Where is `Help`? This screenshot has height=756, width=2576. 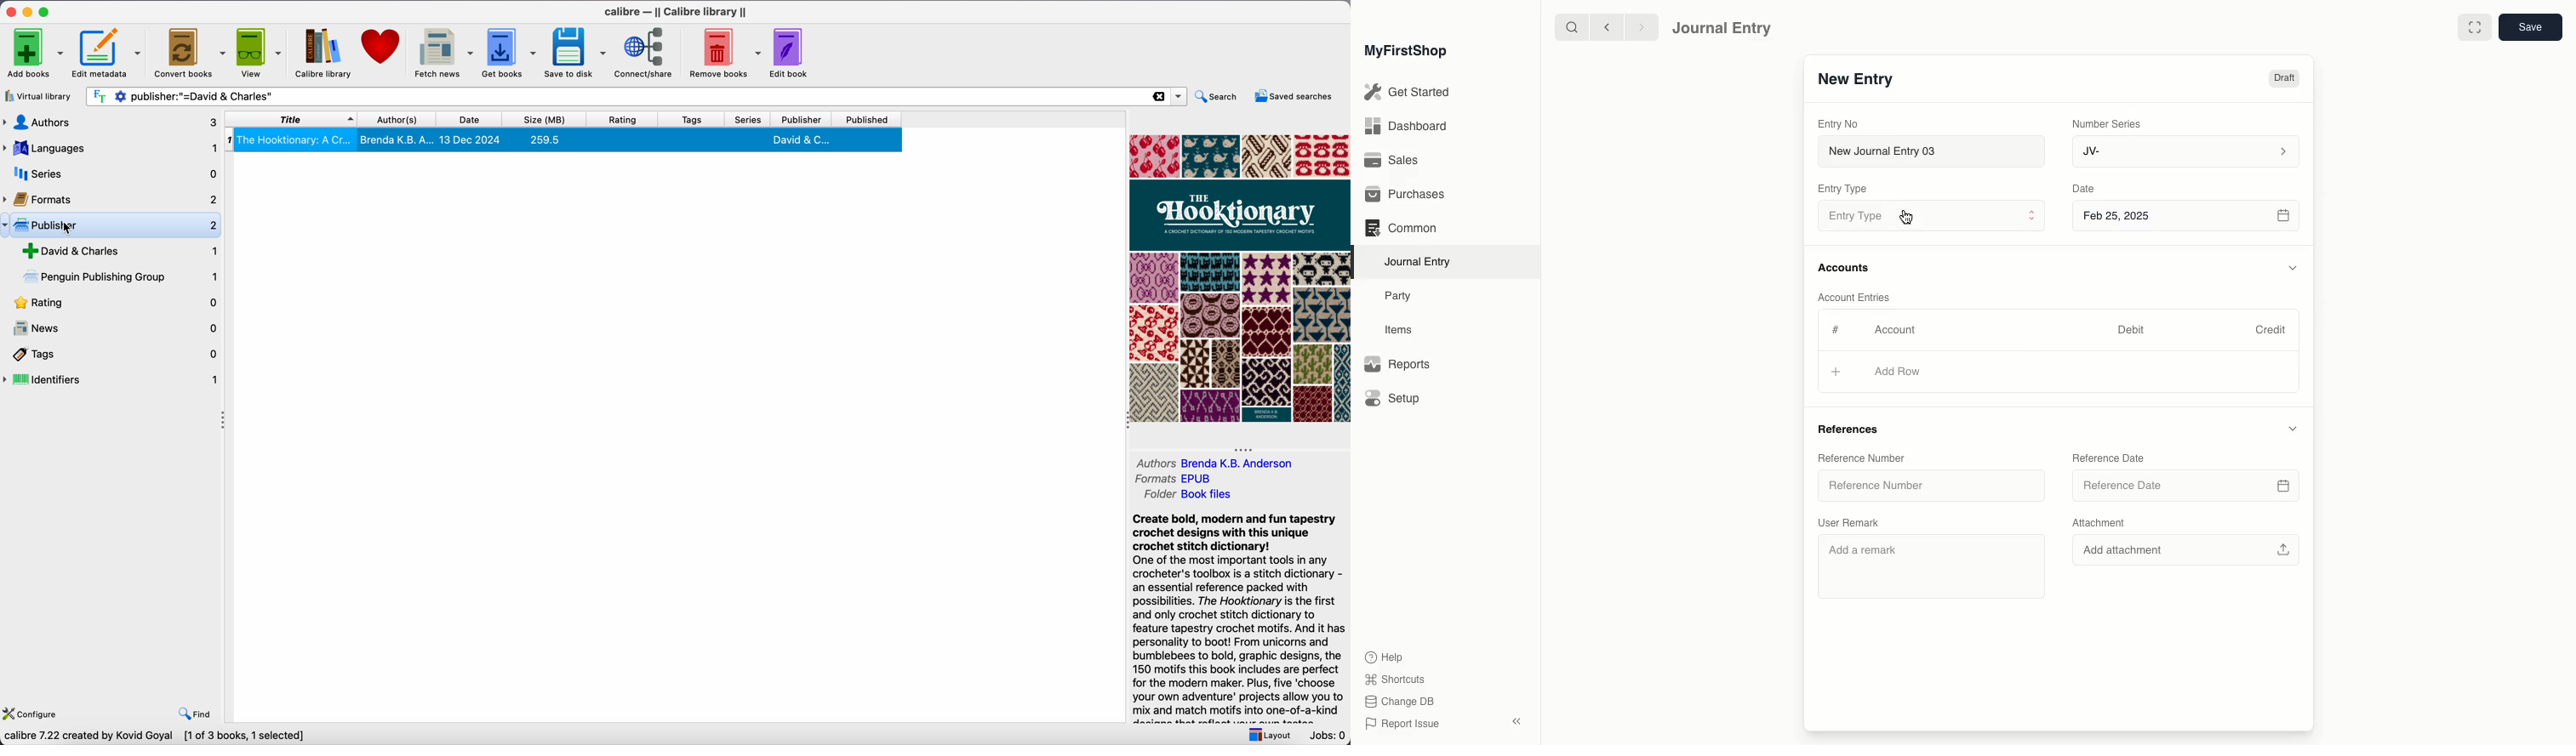
Help is located at coordinates (1382, 656).